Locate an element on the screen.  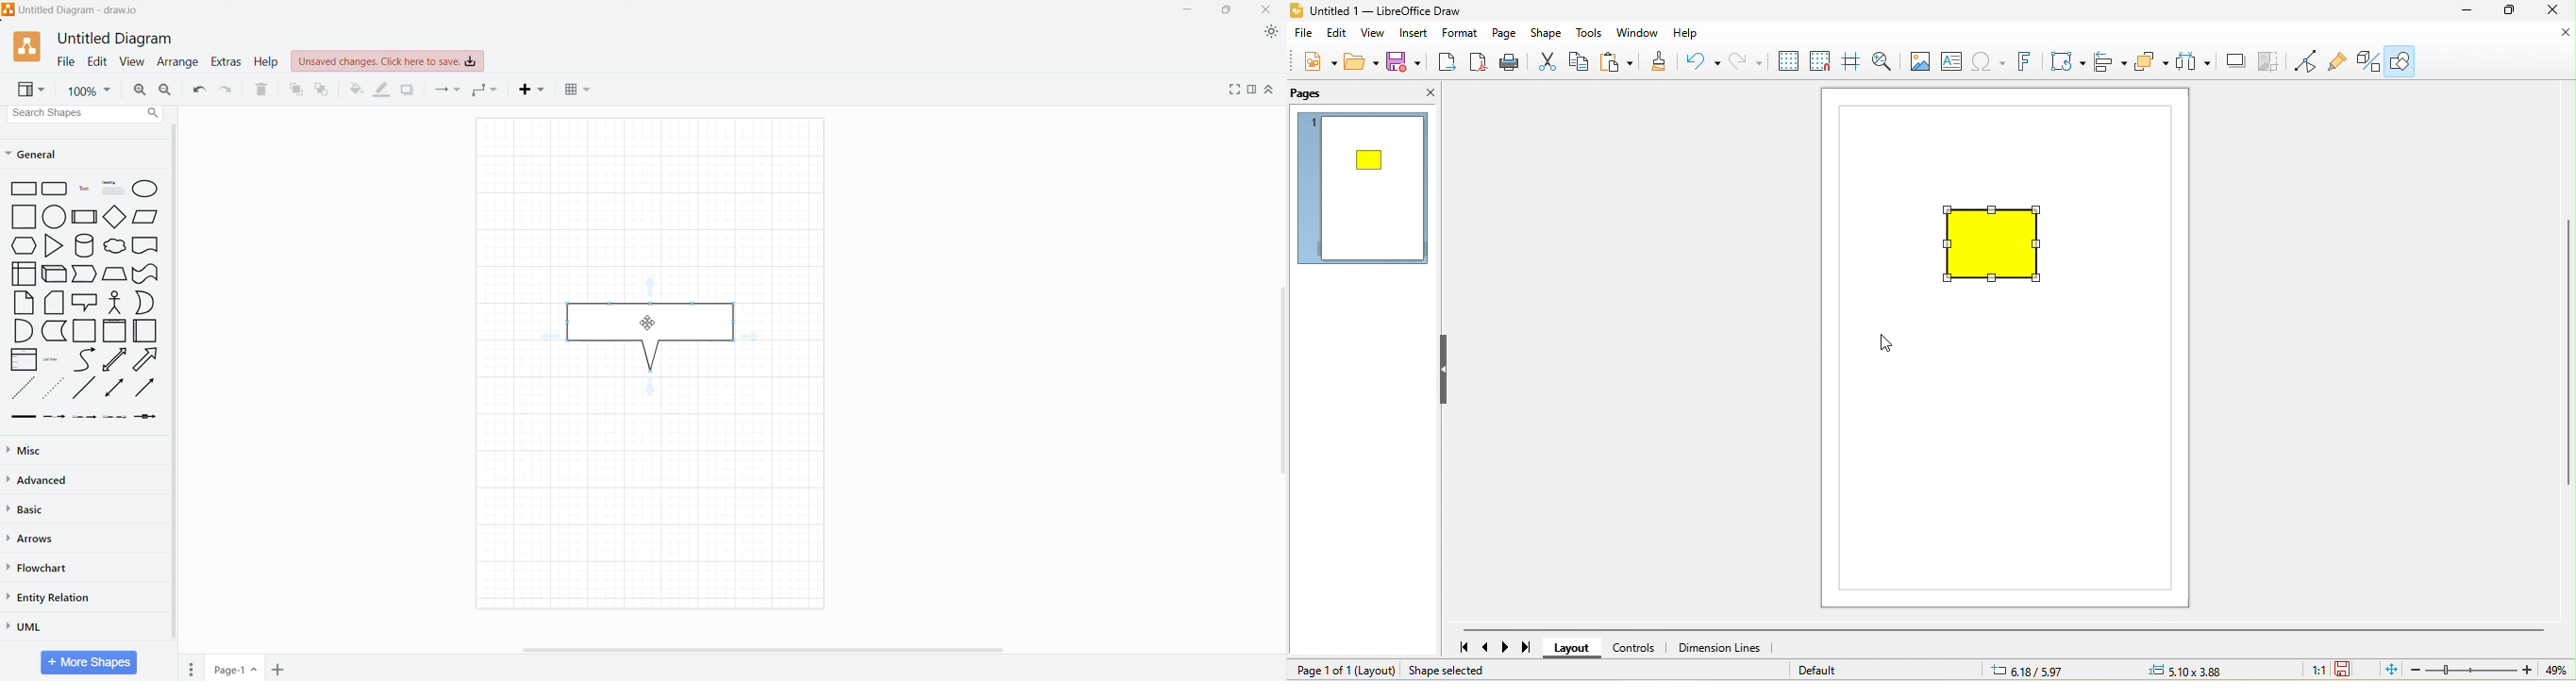
tools is located at coordinates (1590, 34).